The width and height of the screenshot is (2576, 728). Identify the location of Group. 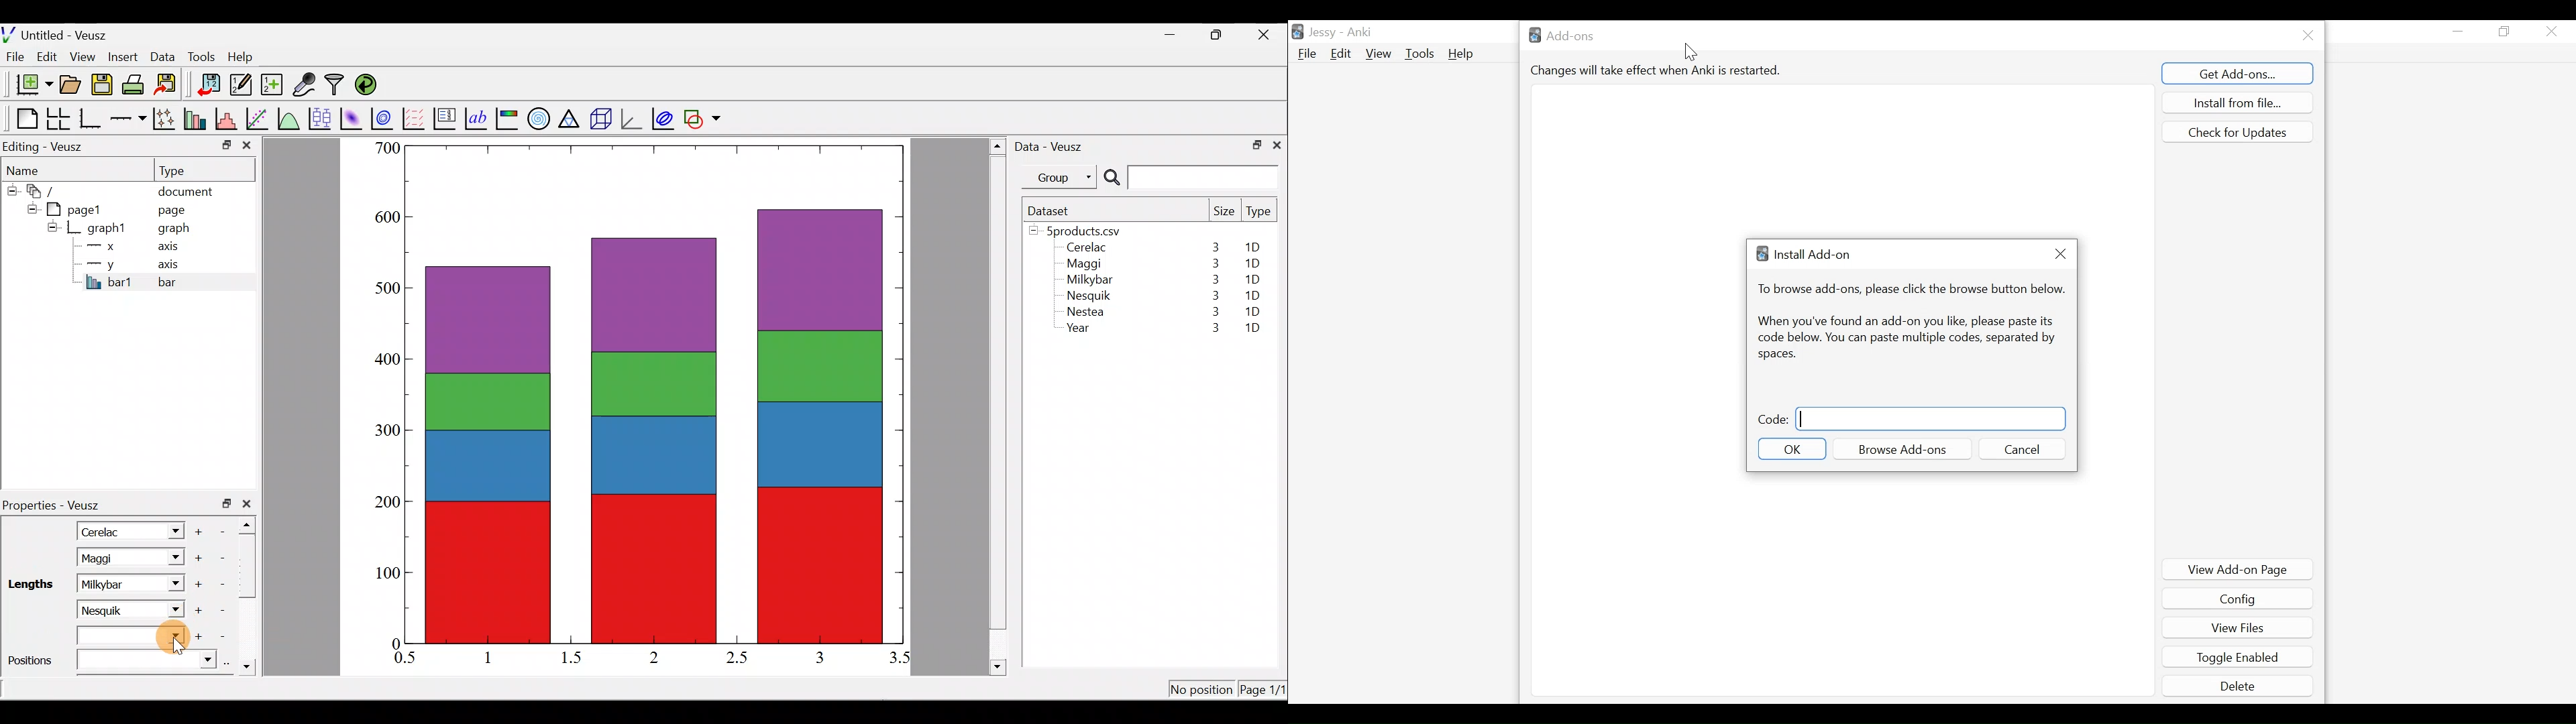
(1062, 176).